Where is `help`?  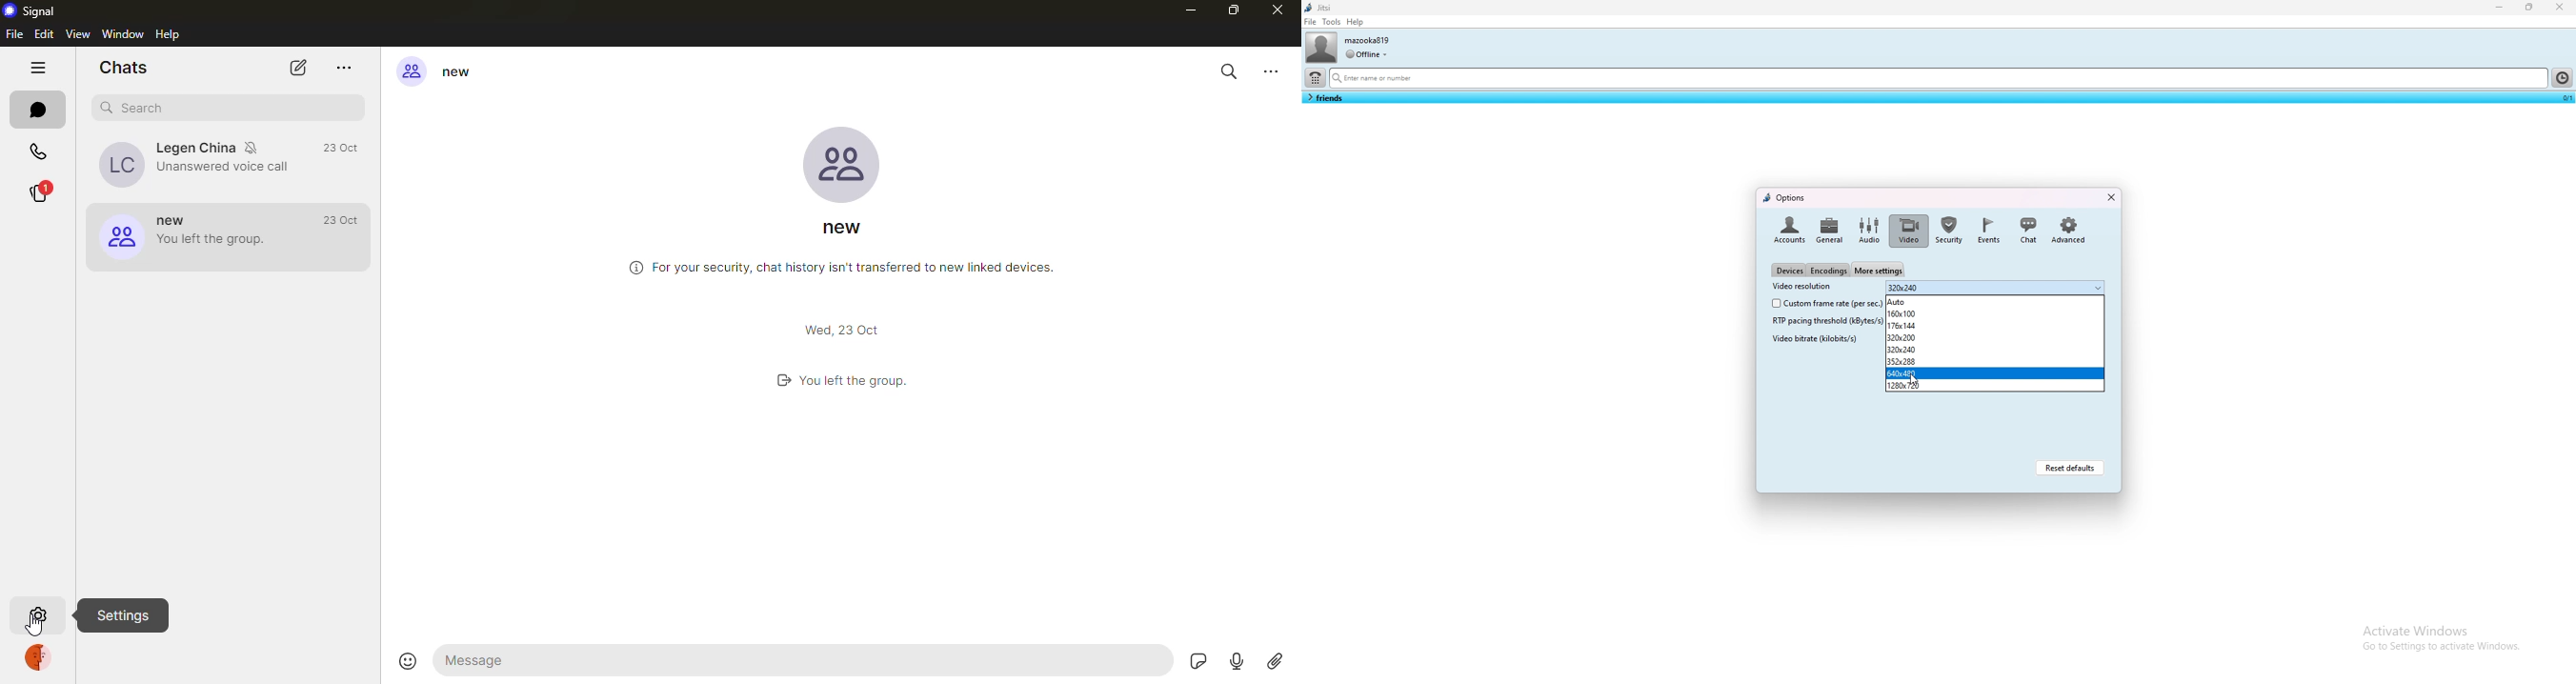
help is located at coordinates (168, 33).